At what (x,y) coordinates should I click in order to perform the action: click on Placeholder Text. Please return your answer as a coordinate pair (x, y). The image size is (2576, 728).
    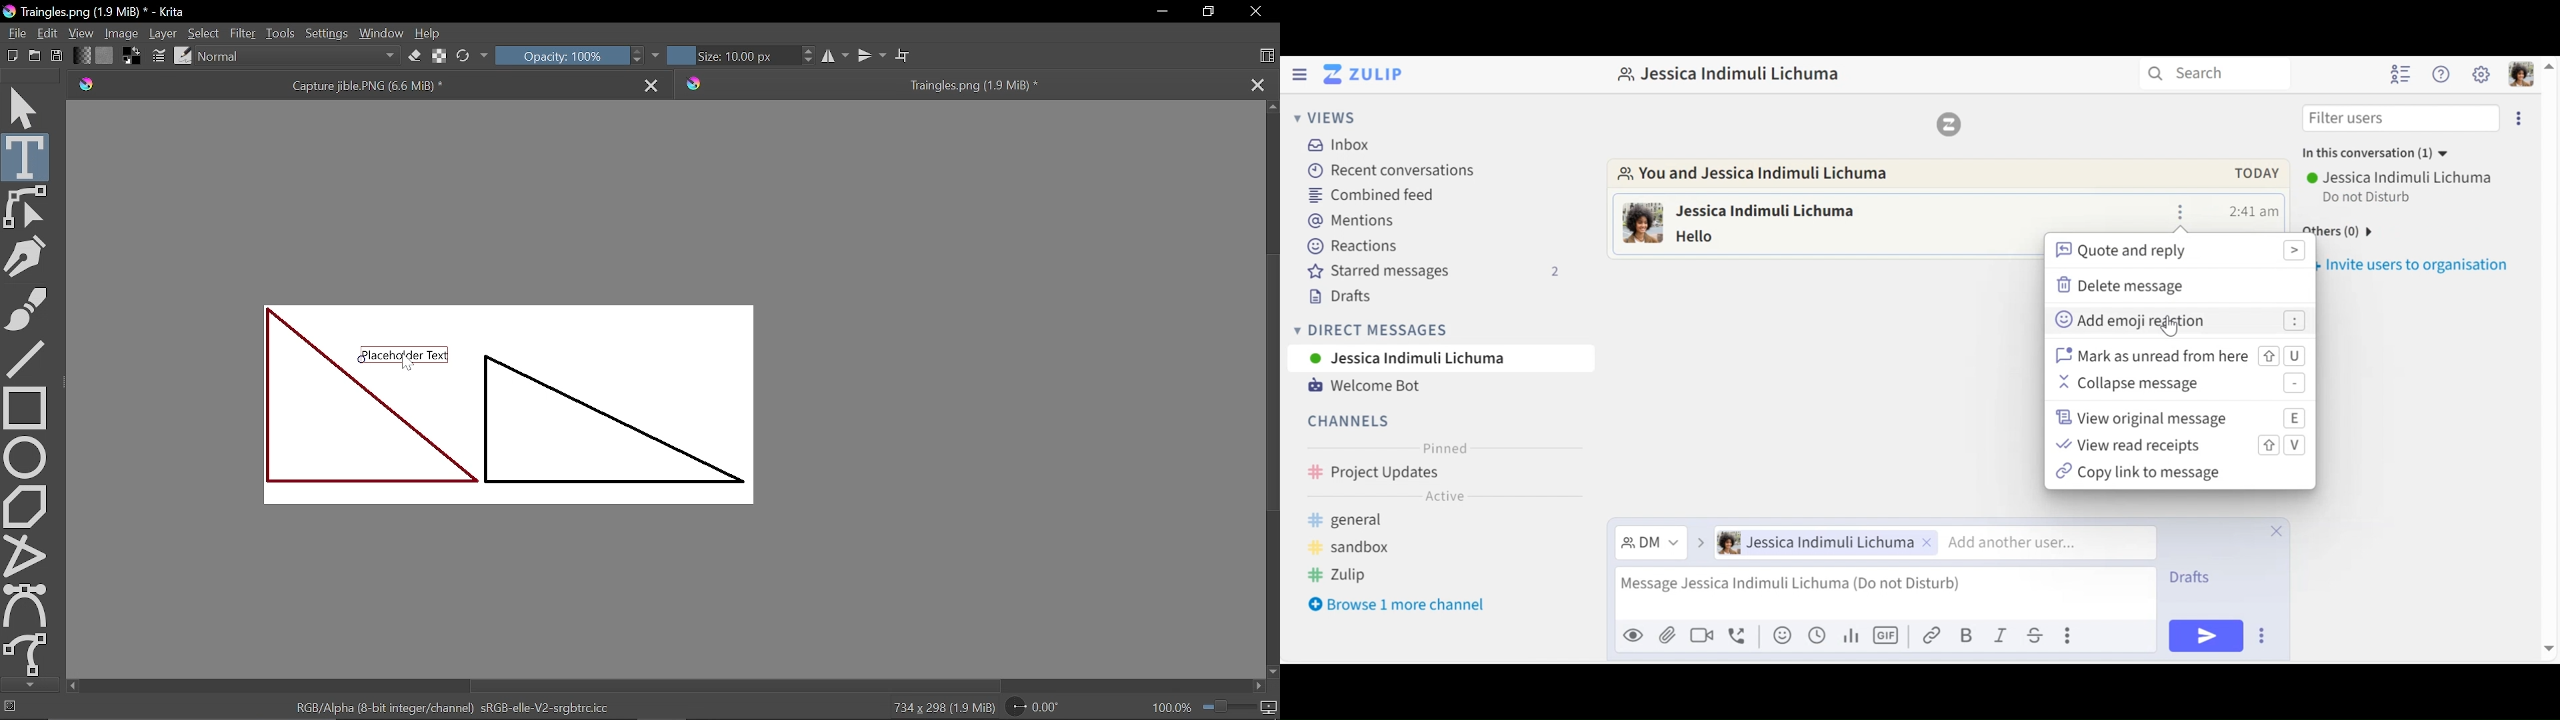
    Looking at the image, I should click on (506, 405).